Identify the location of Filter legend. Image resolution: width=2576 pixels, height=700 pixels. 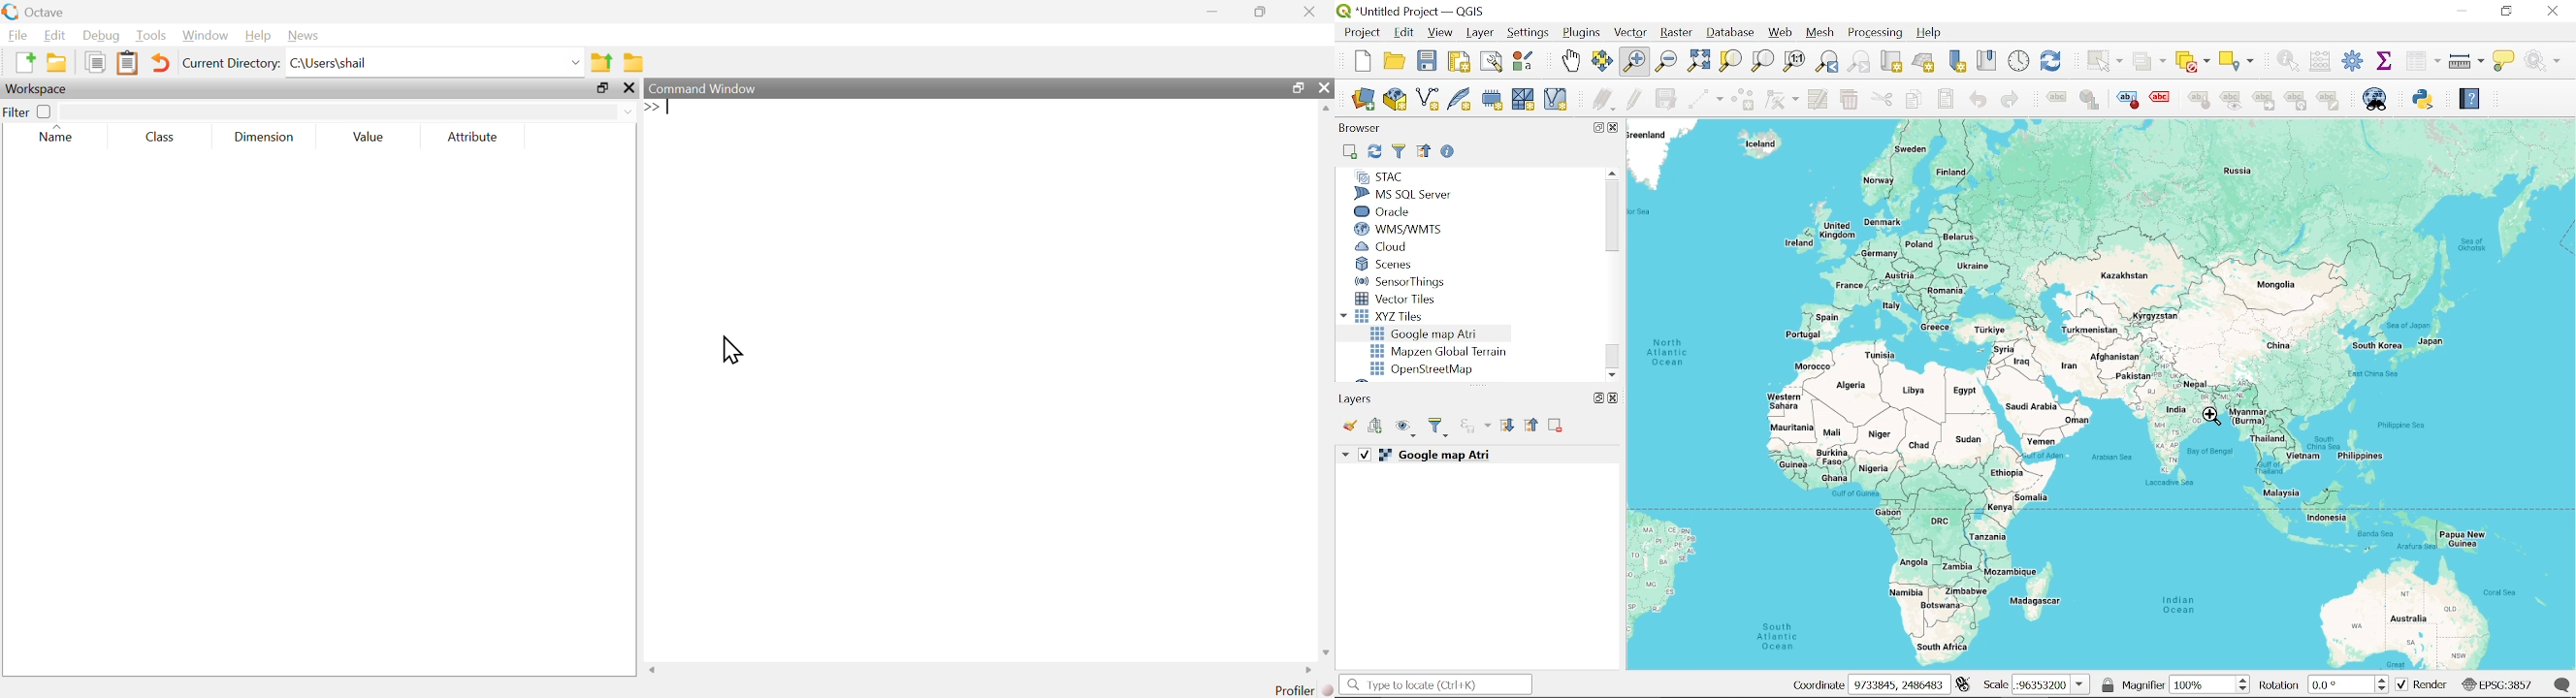
(1439, 428).